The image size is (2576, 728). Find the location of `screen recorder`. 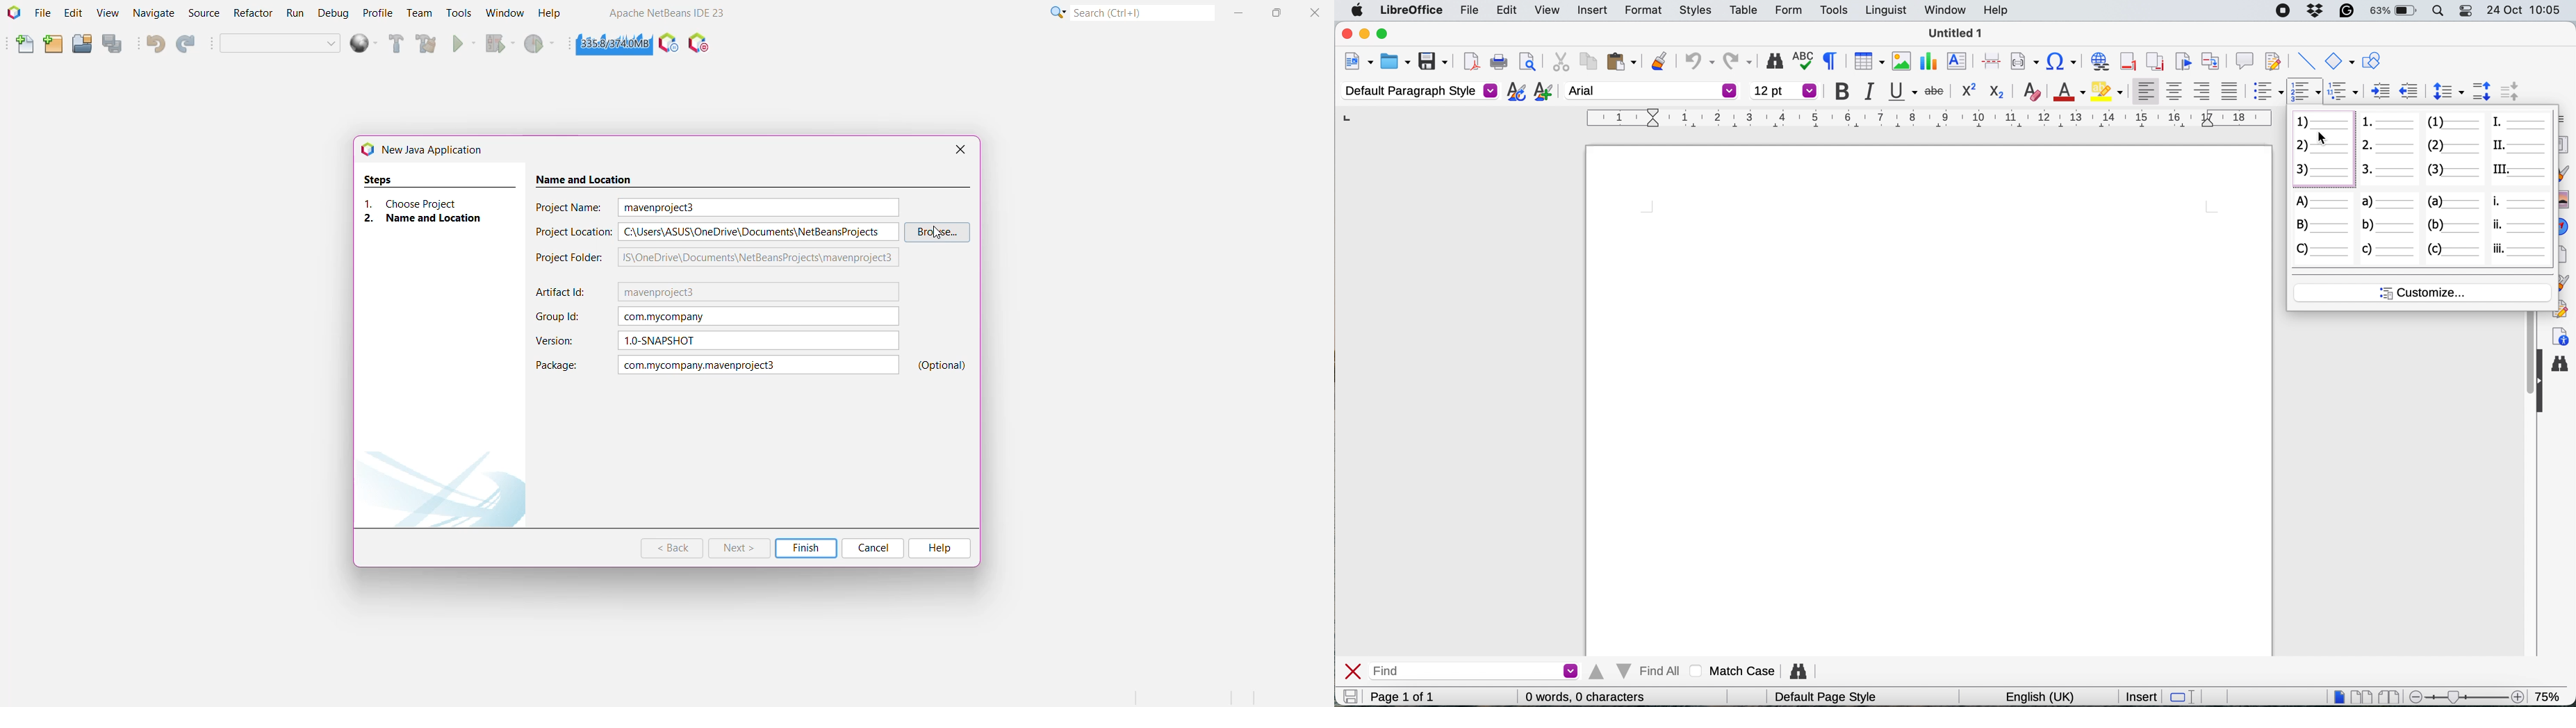

screen recorder is located at coordinates (2285, 11).